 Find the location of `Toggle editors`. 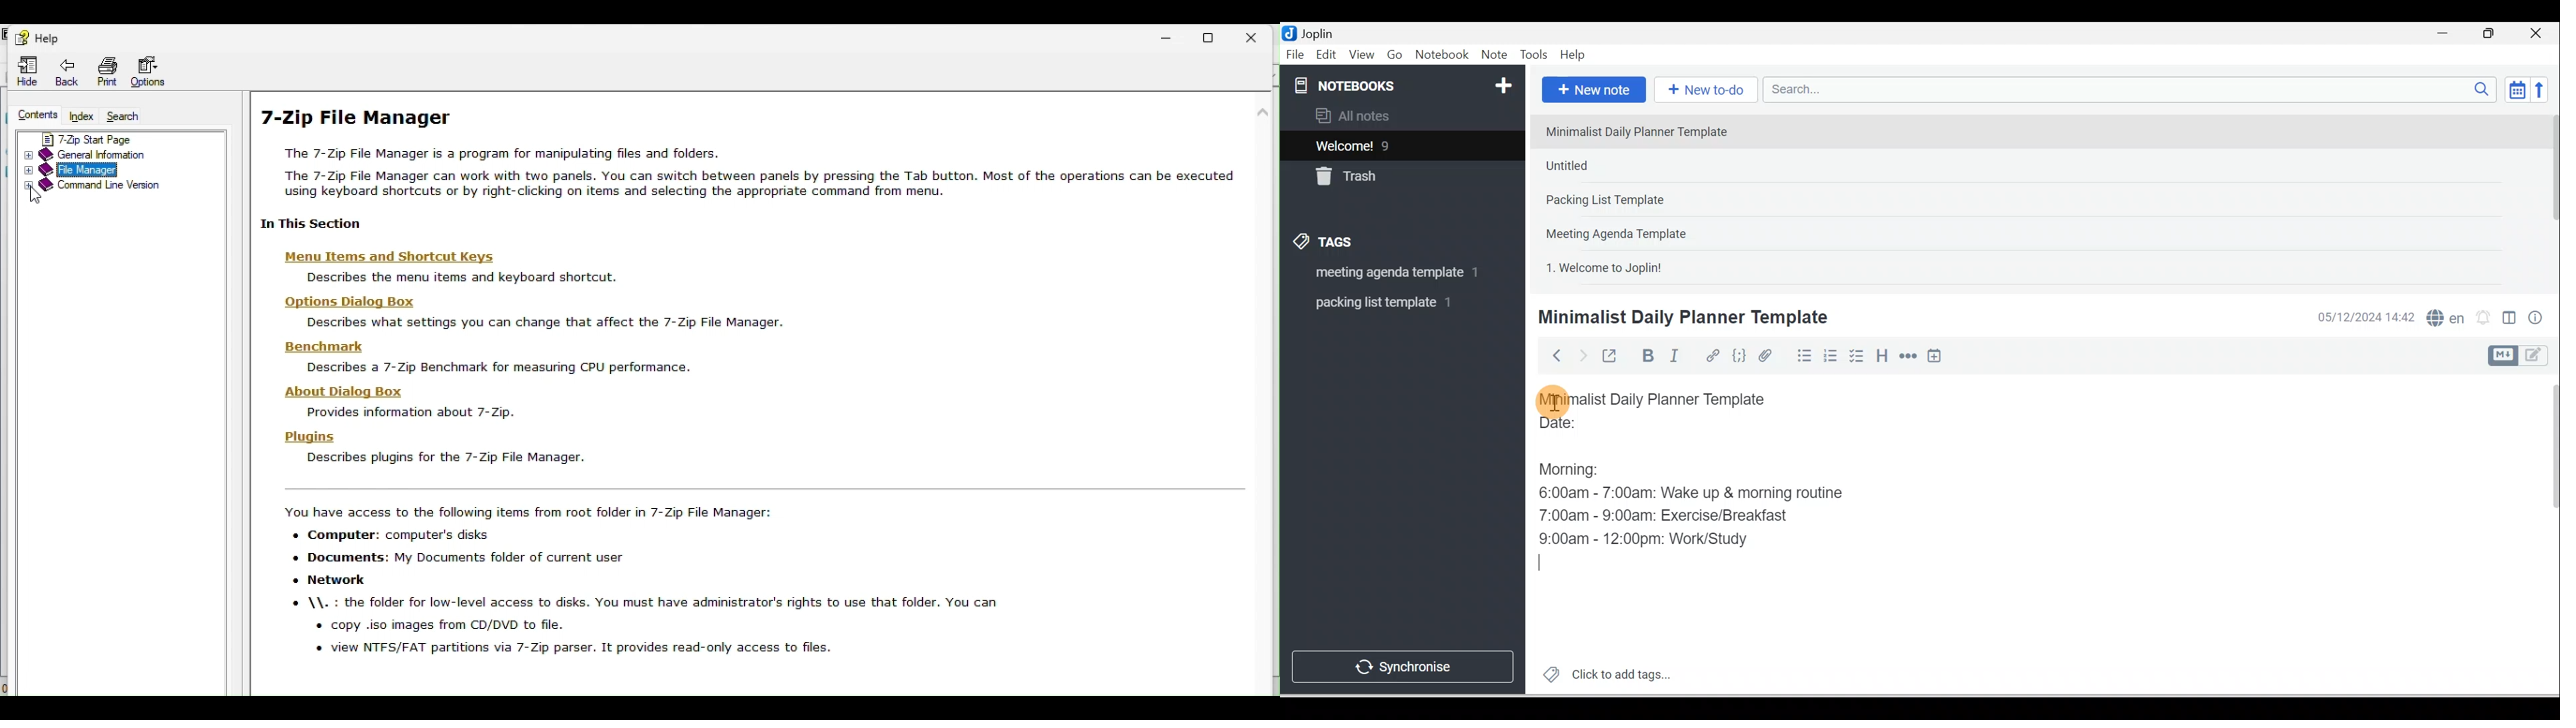

Toggle editors is located at coordinates (2509, 320).